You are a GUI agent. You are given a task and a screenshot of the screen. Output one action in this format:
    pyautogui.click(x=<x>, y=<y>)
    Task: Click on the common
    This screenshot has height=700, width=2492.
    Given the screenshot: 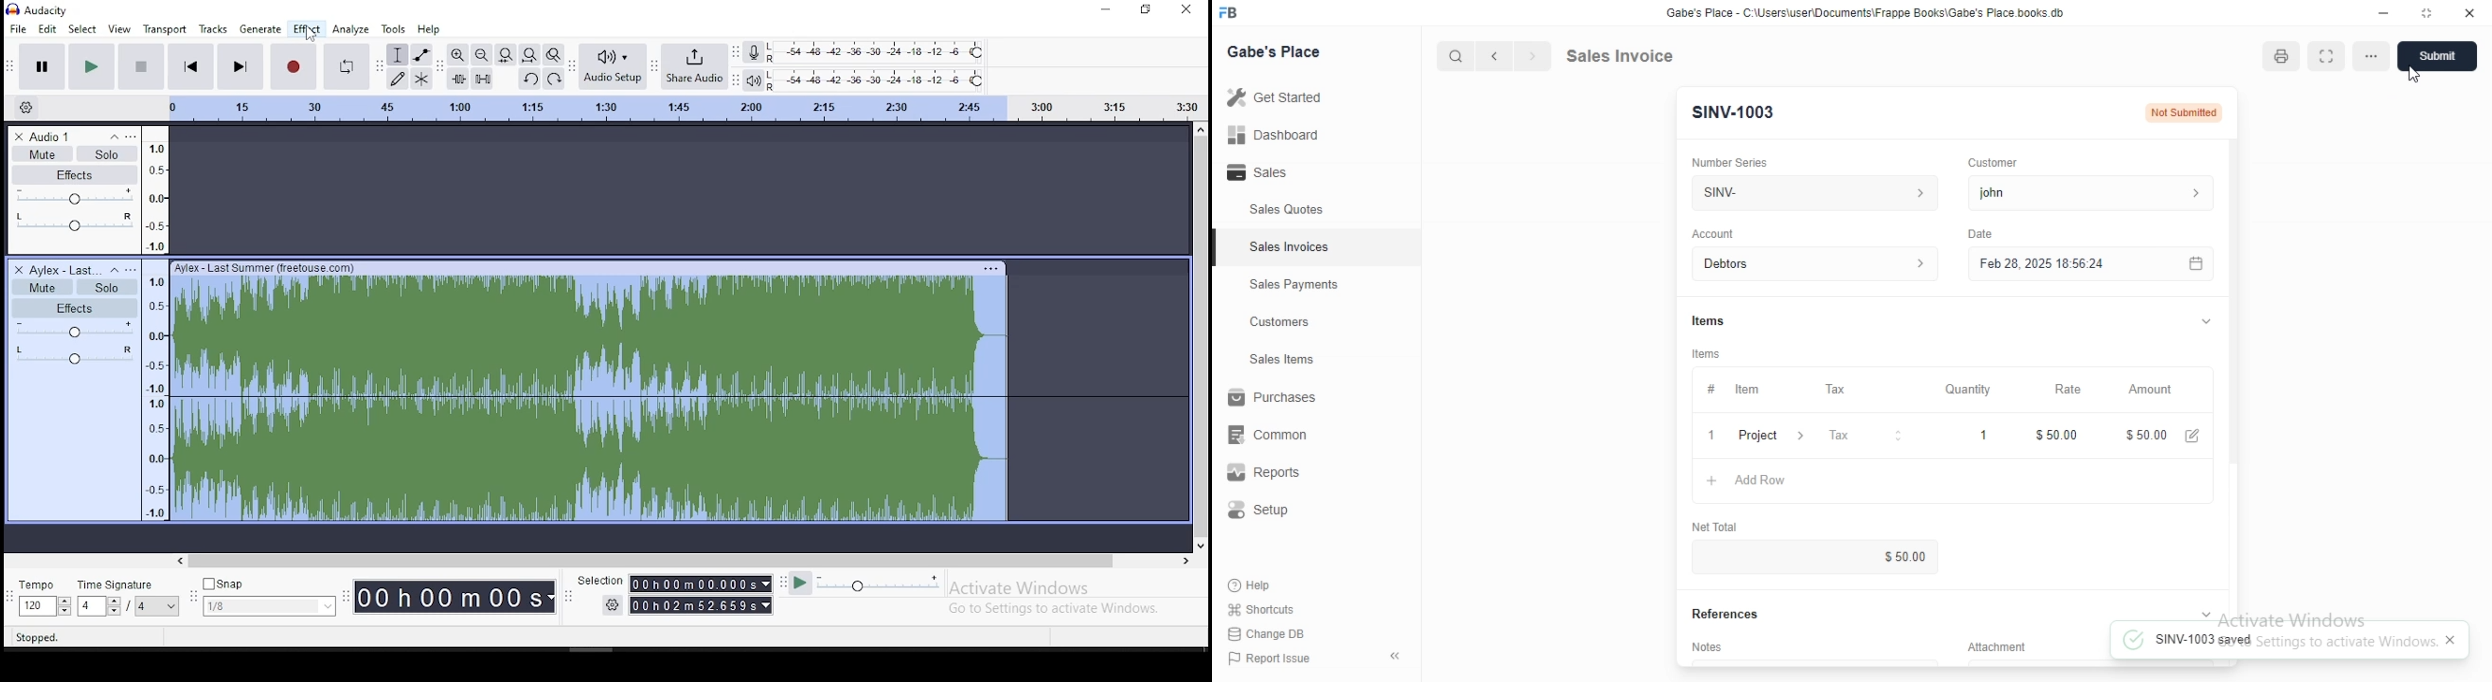 What is the action you would take?
    pyautogui.click(x=1274, y=434)
    